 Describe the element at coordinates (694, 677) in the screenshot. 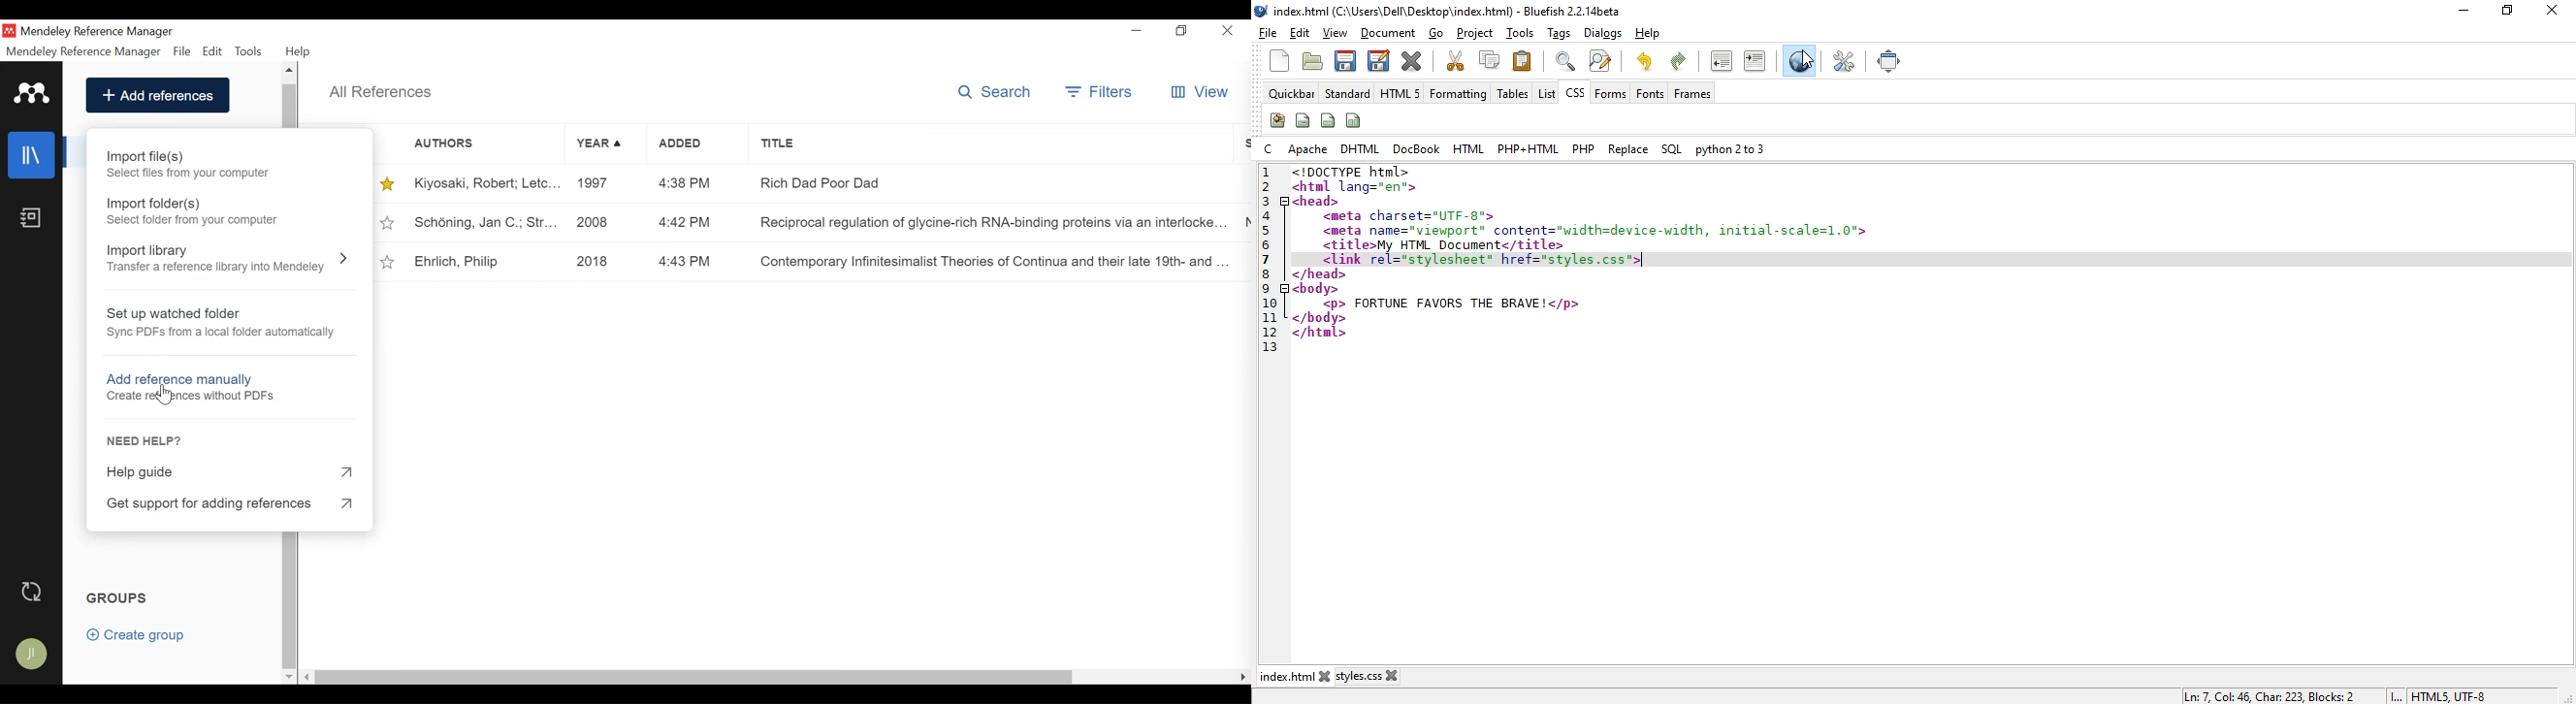

I see `Horizontal Scroll bar` at that location.